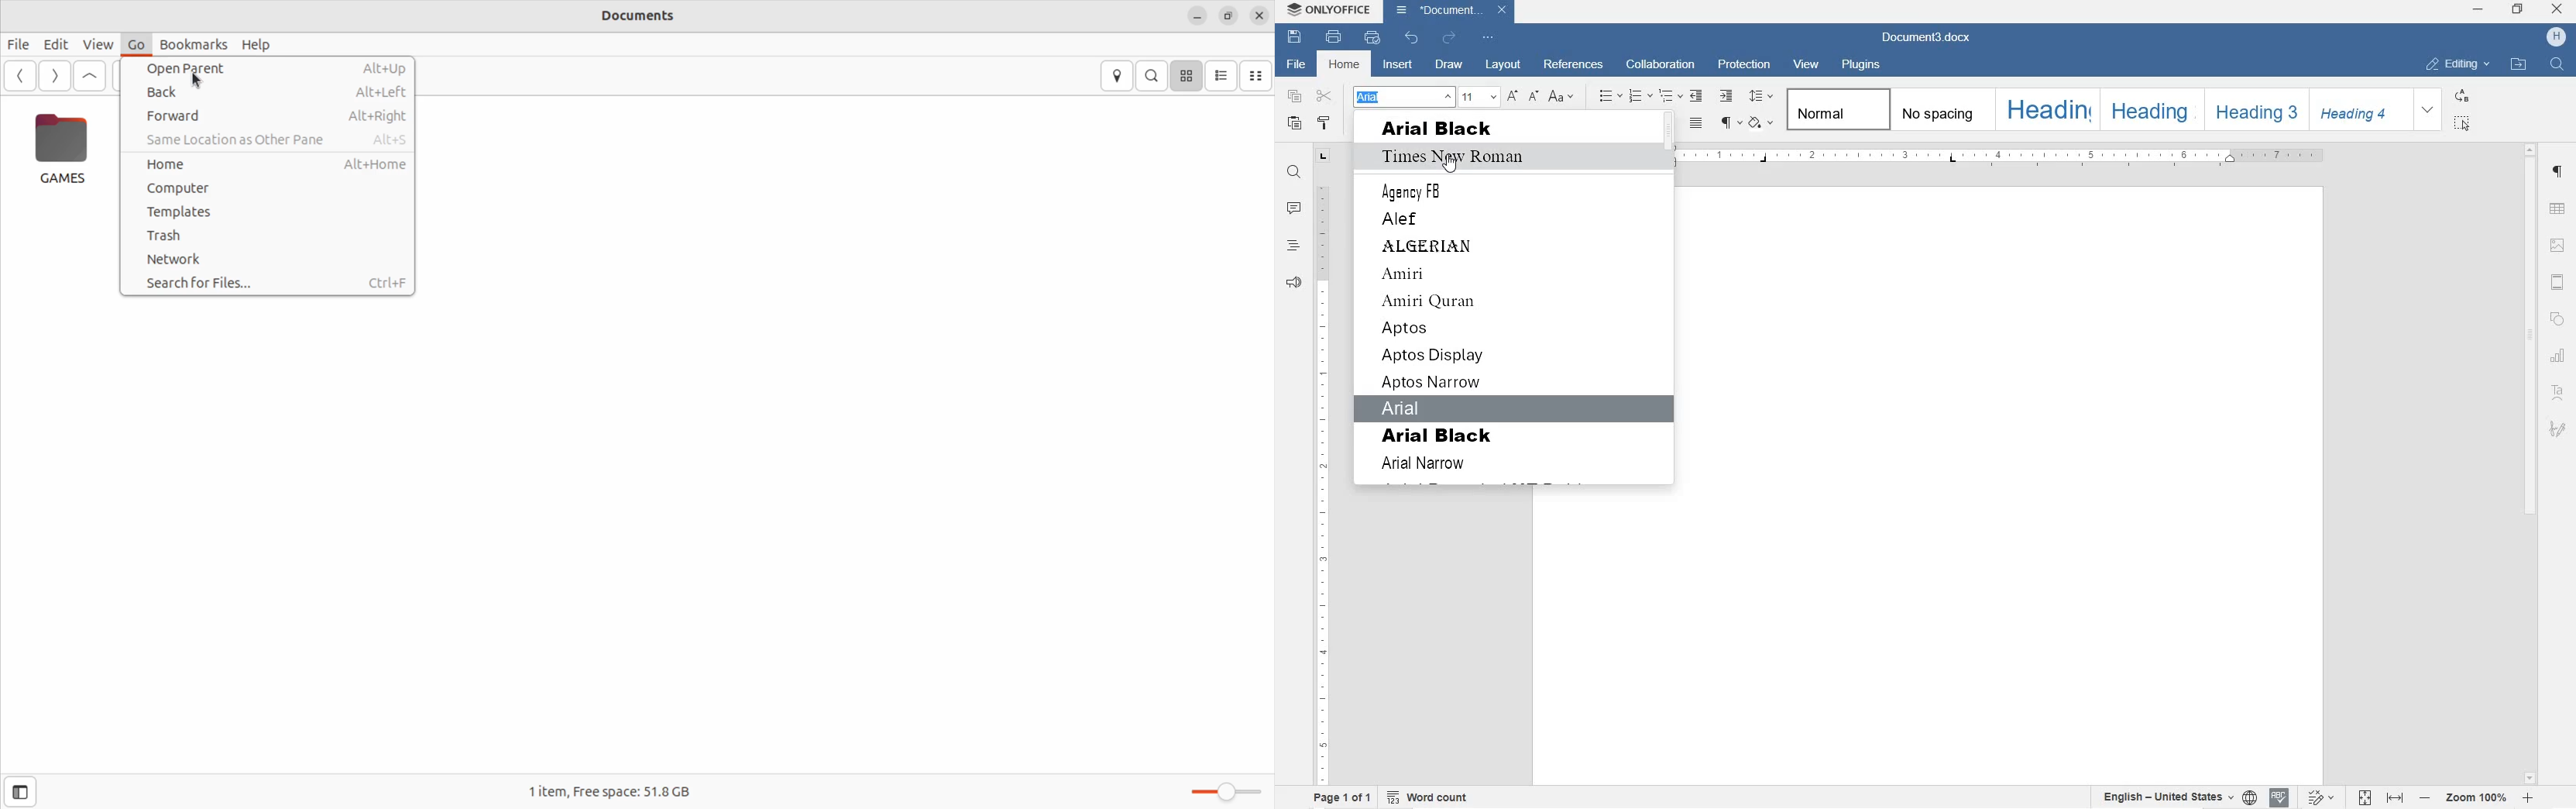 The width and height of the screenshot is (2576, 812). What do you see at coordinates (1447, 408) in the screenshot?
I see `arial` at bounding box center [1447, 408].